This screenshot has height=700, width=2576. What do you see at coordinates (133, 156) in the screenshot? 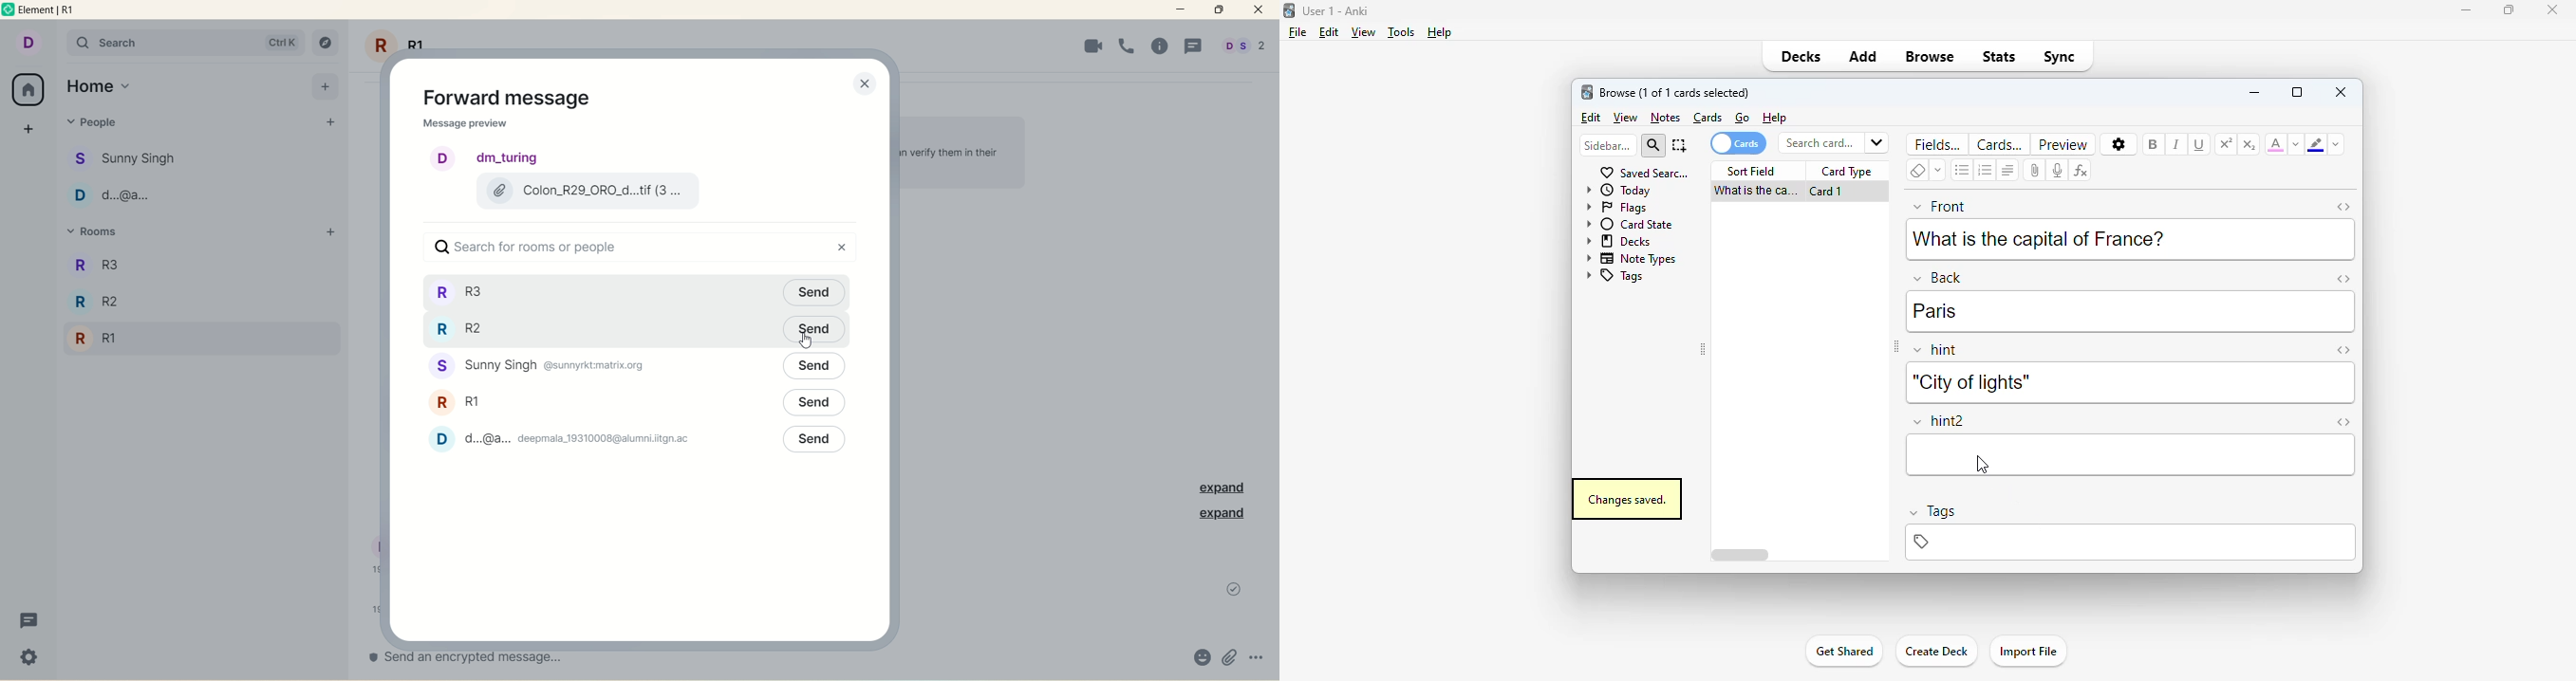
I see `people` at bounding box center [133, 156].